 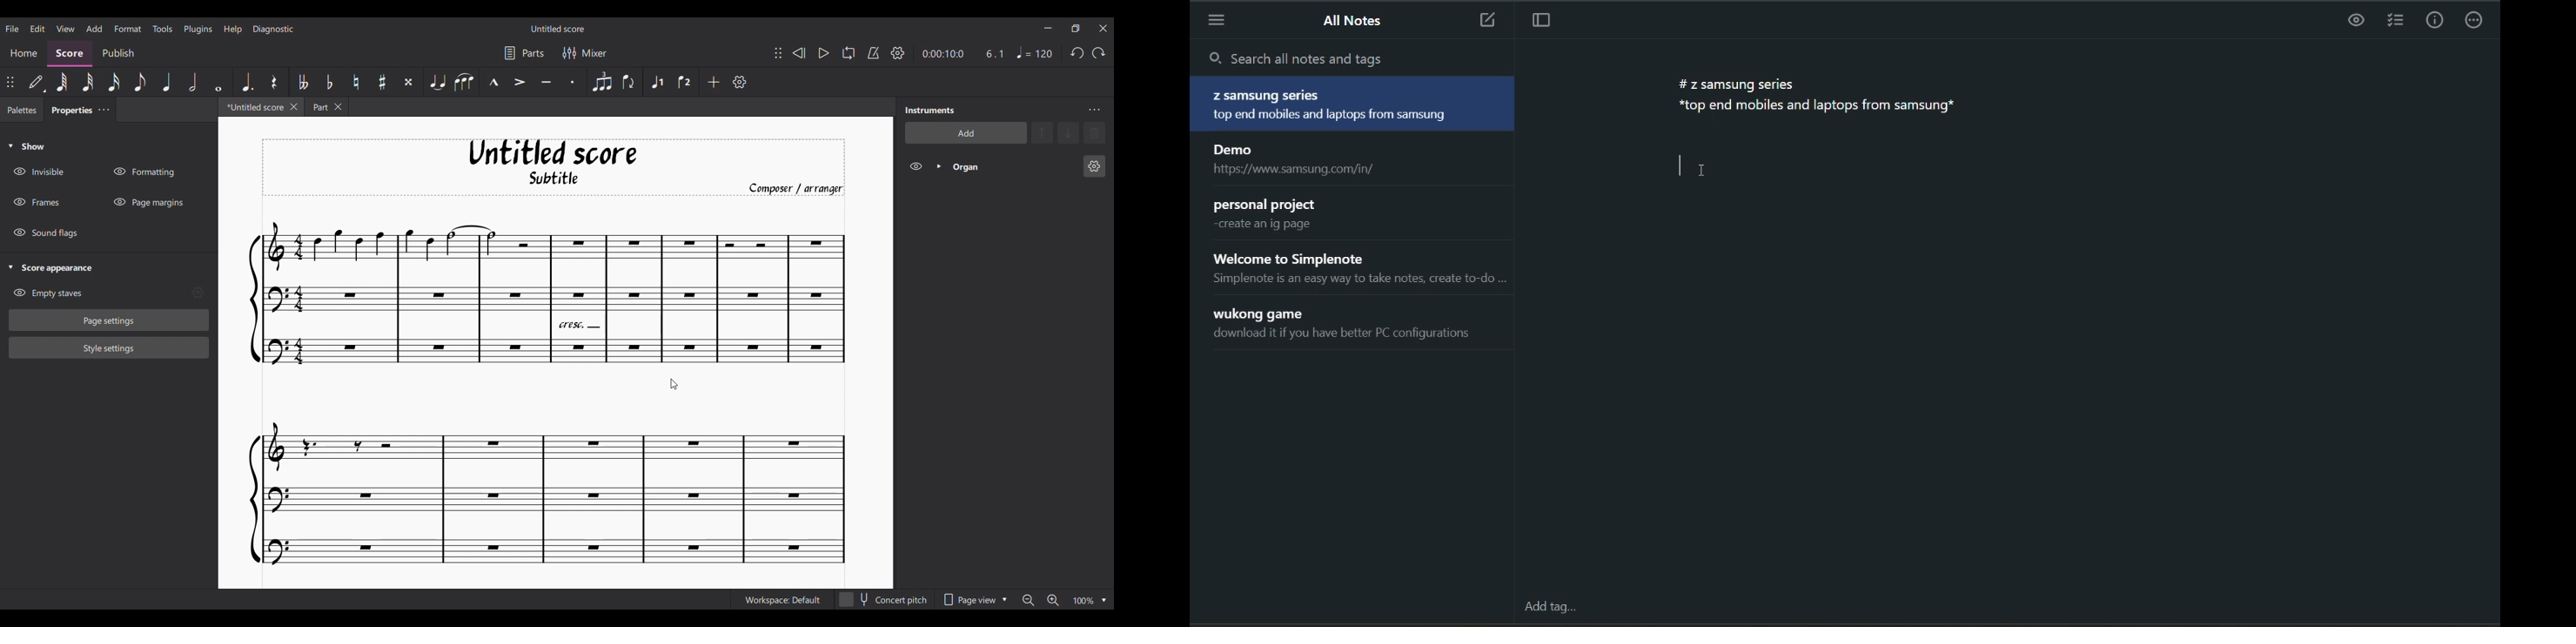 What do you see at coordinates (1540, 23) in the screenshot?
I see `toggle focus mode` at bounding box center [1540, 23].